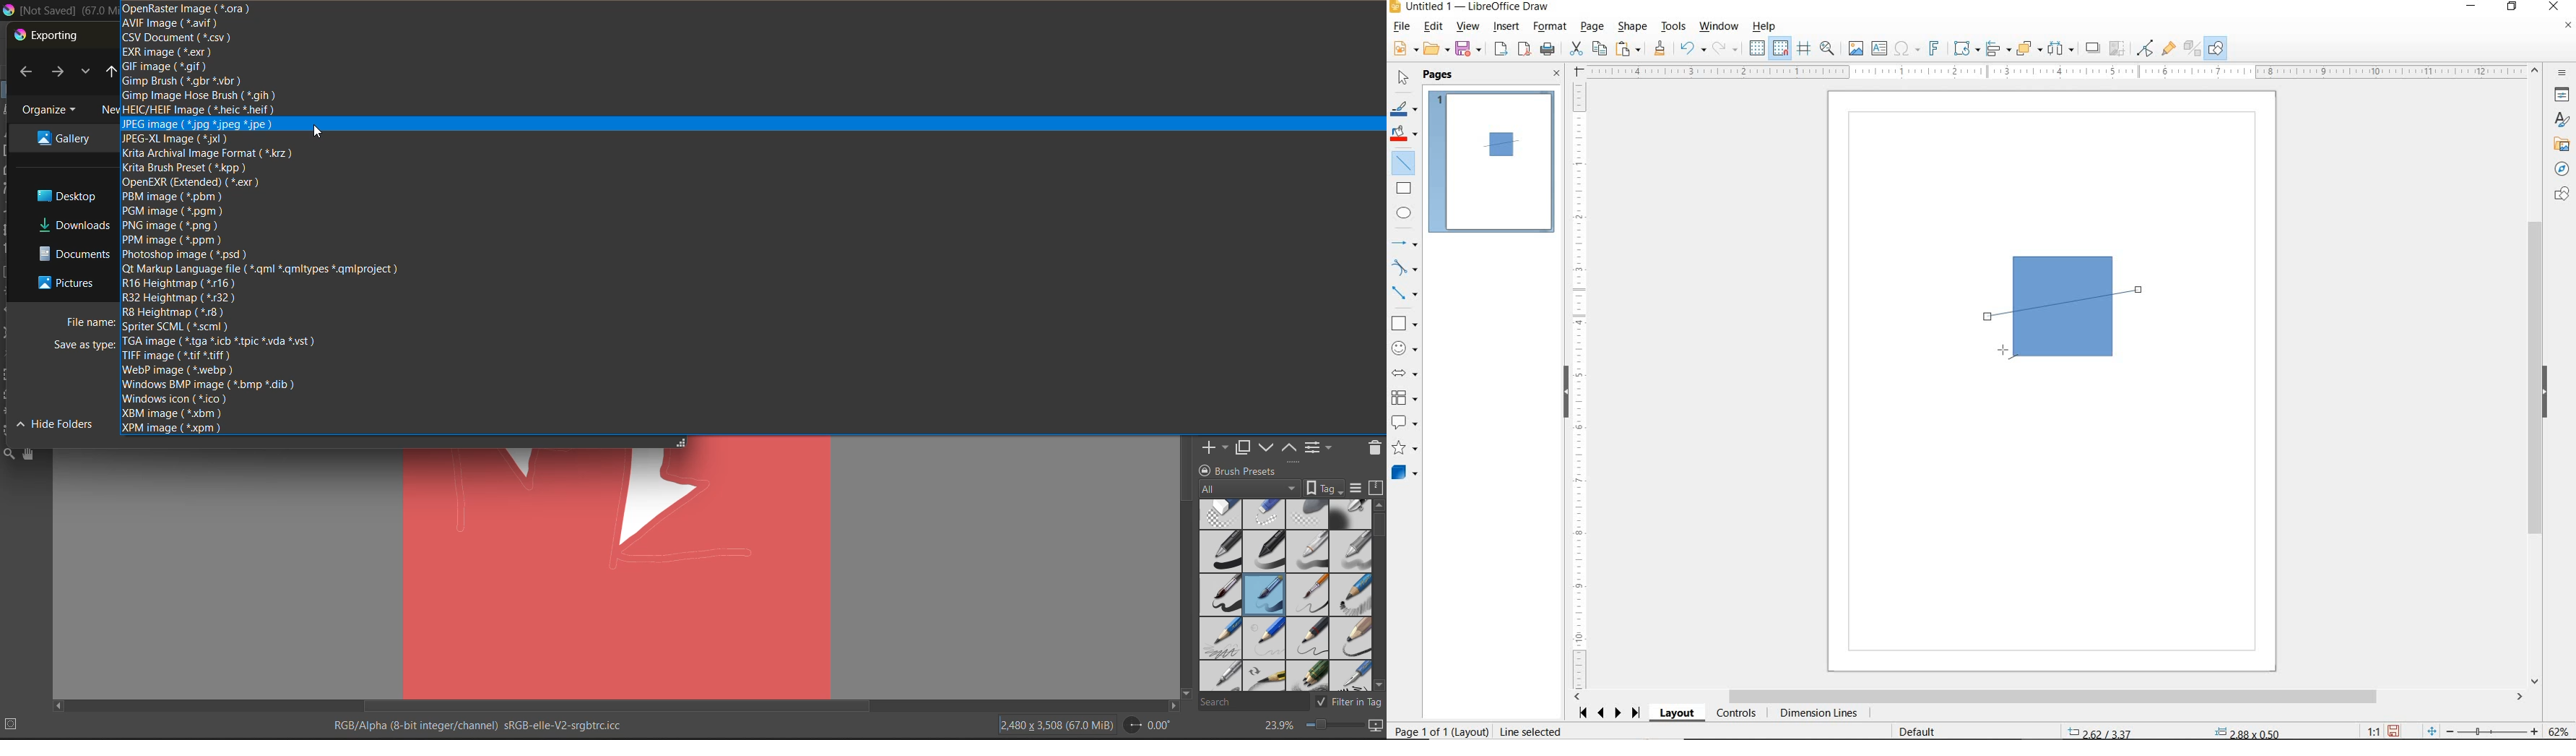  What do you see at coordinates (616, 706) in the screenshot?
I see `horizontal scroll bar` at bounding box center [616, 706].